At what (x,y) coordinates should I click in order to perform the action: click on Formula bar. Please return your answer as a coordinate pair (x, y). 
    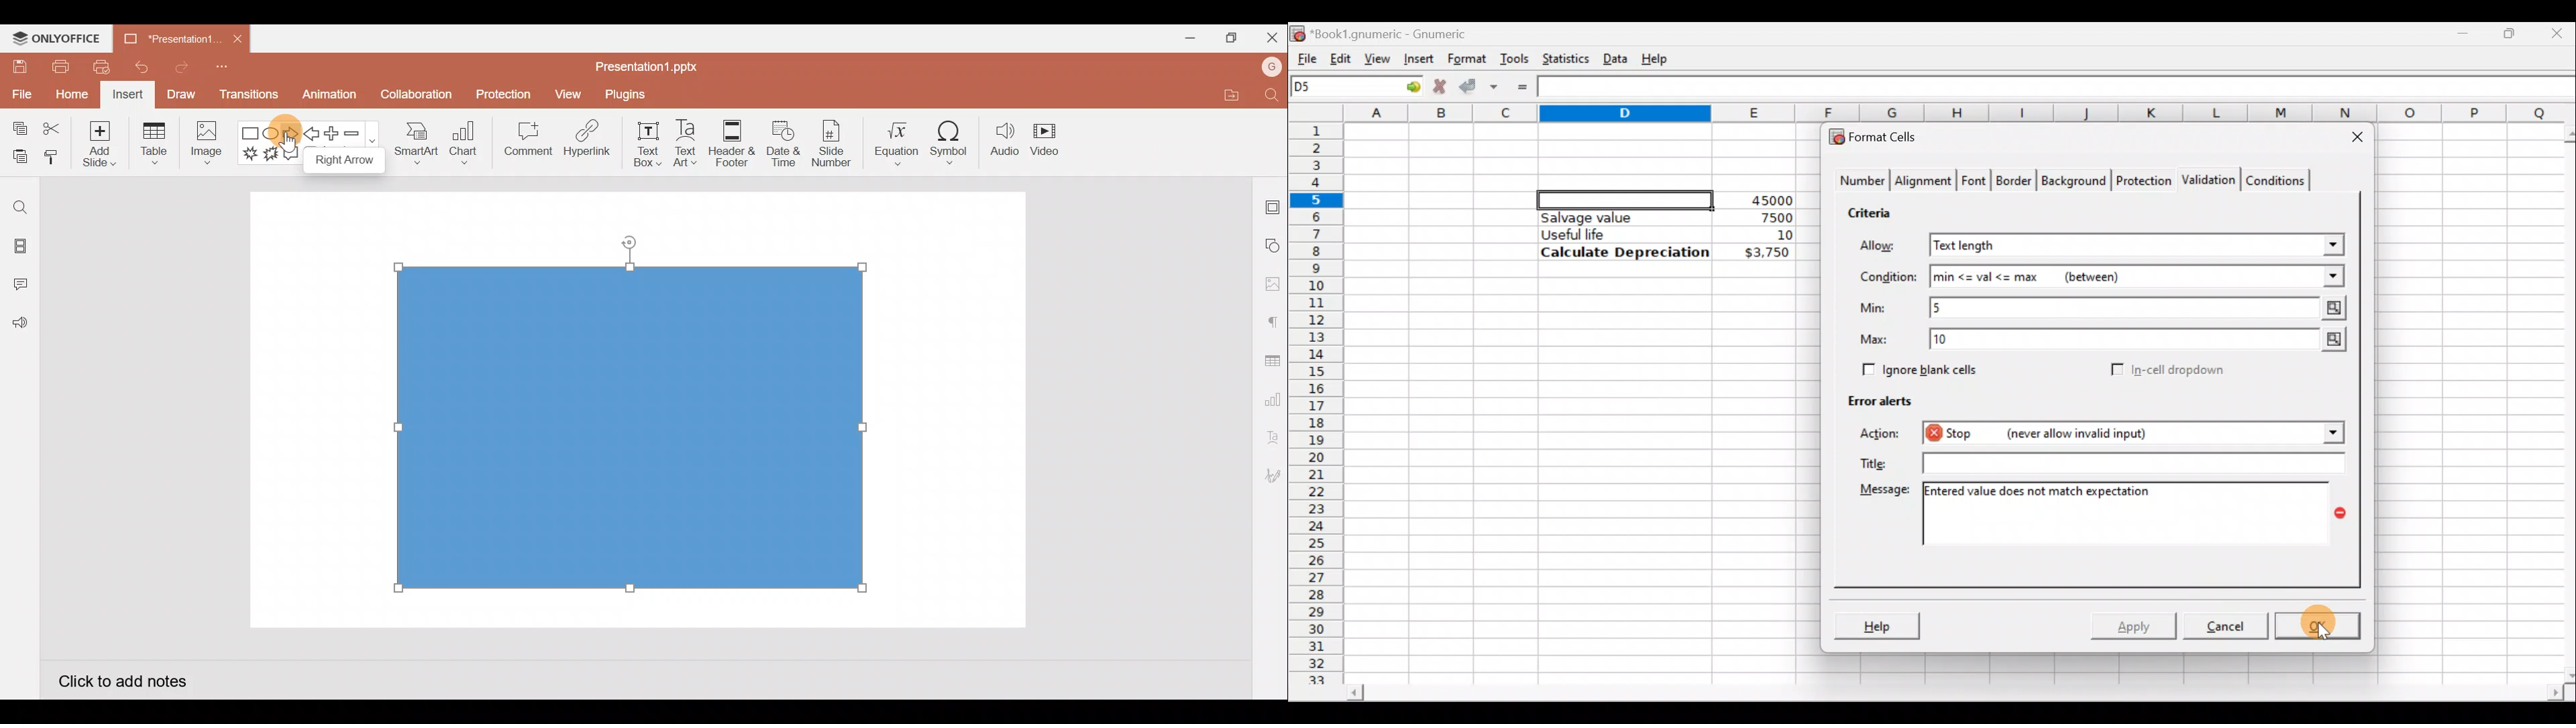
    Looking at the image, I should click on (2060, 88).